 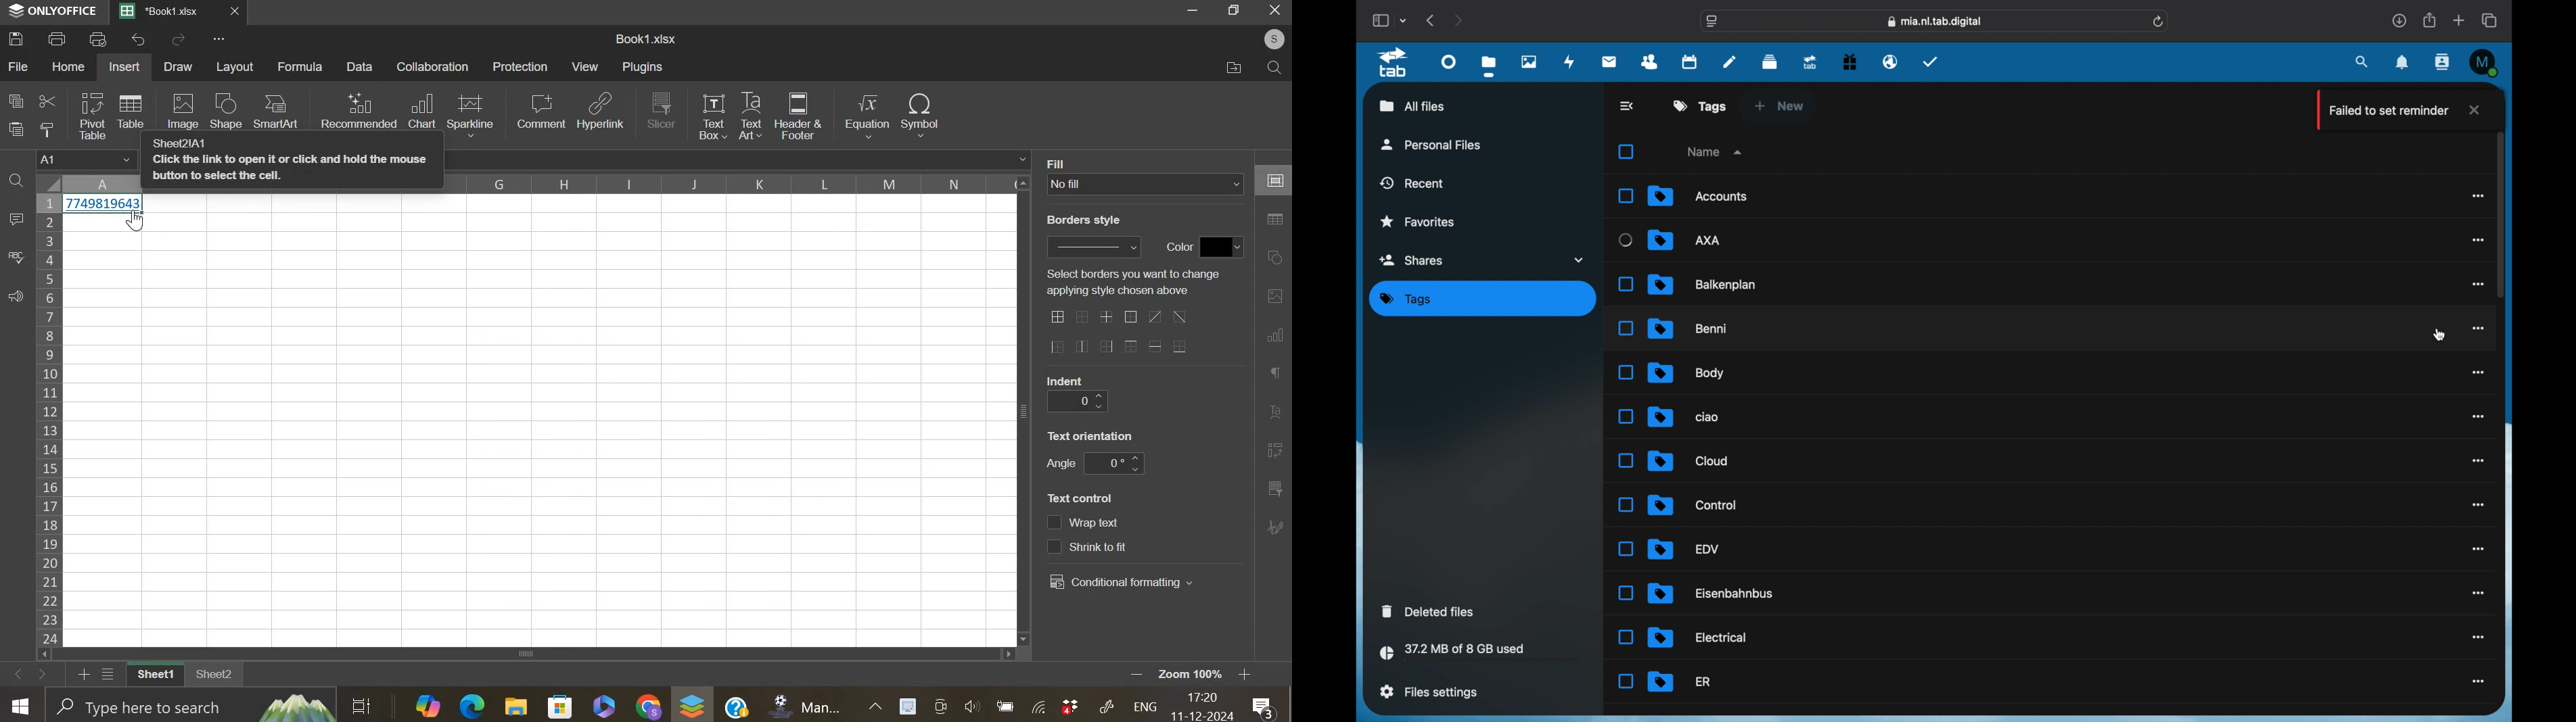 I want to click on redo, so click(x=179, y=41).